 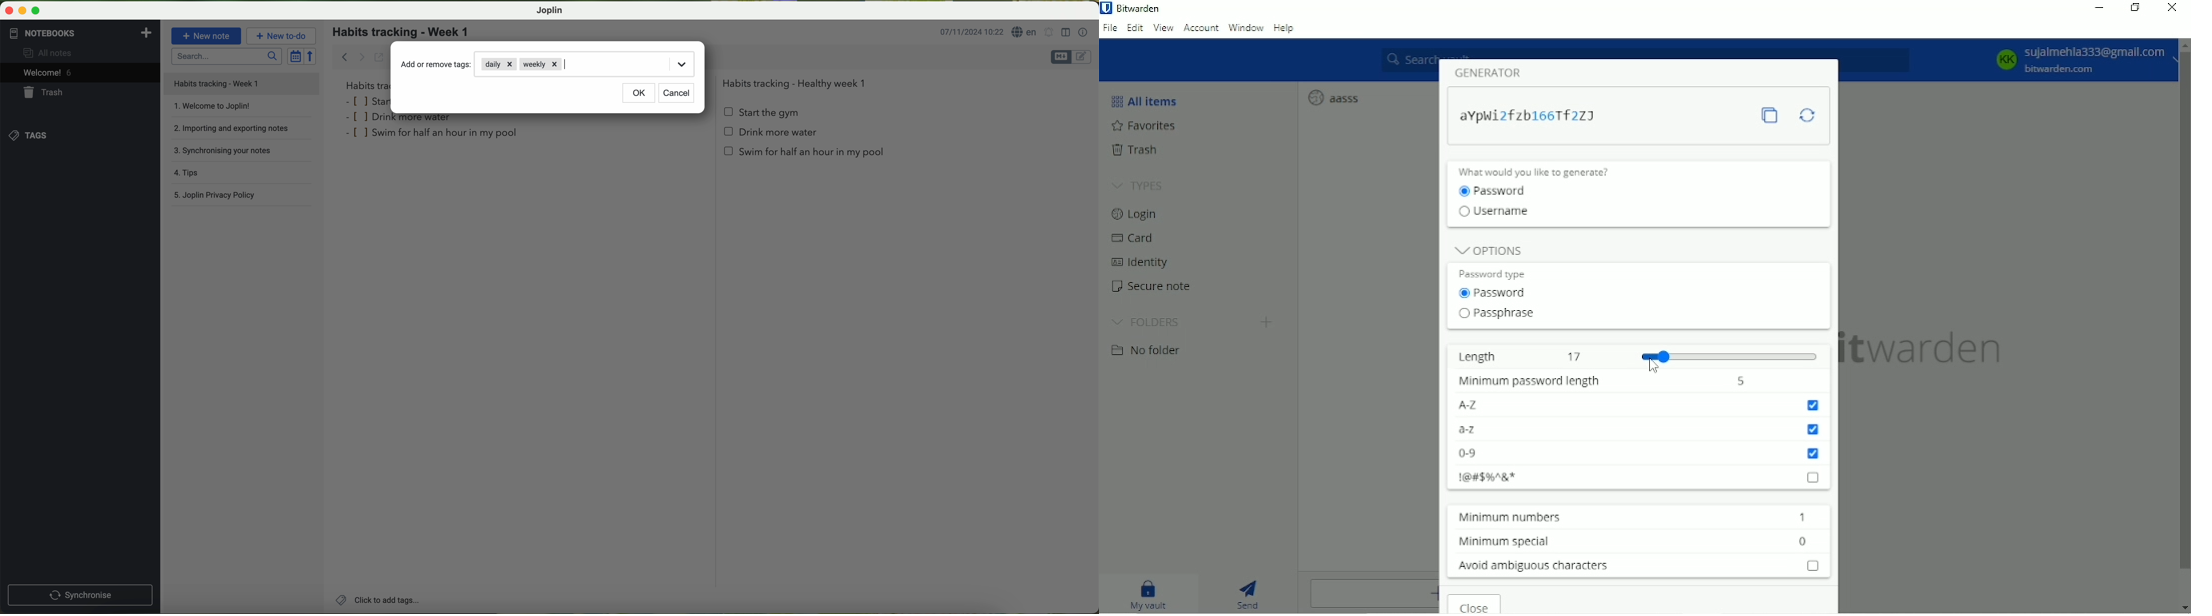 What do you see at coordinates (295, 56) in the screenshot?
I see `toggle sort order field` at bounding box center [295, 56].